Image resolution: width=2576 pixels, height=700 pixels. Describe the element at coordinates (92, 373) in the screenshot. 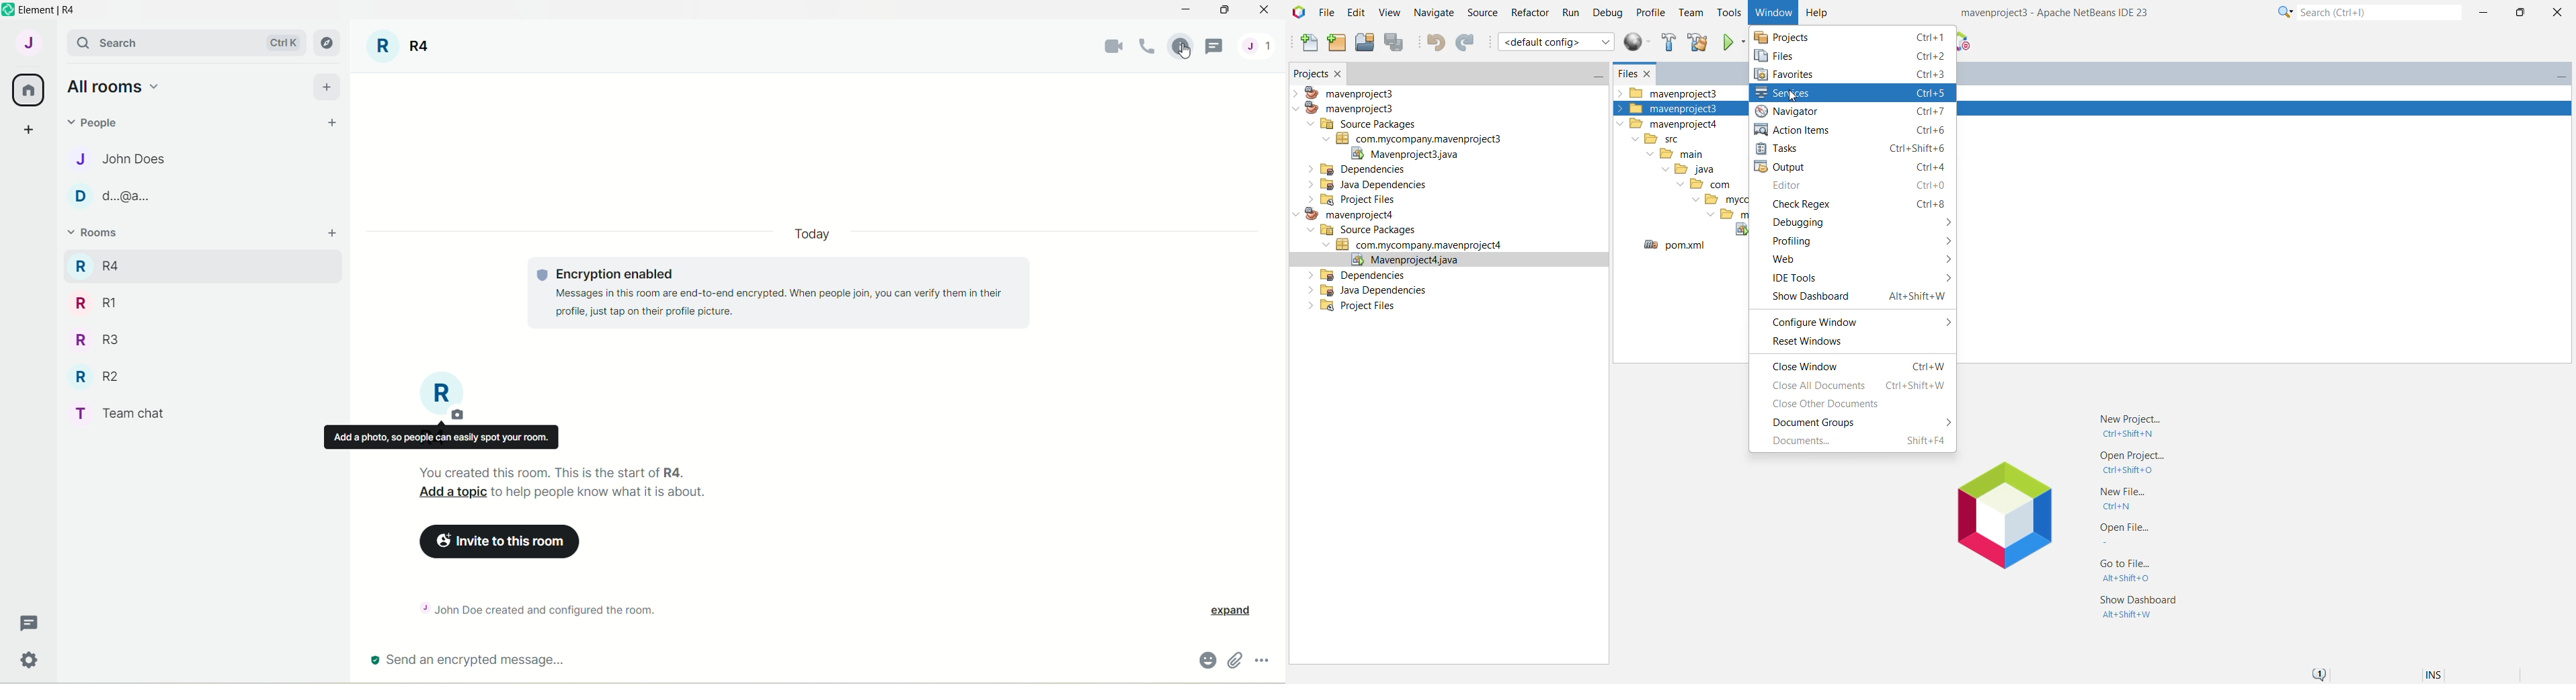

I see `R R2` at that location.